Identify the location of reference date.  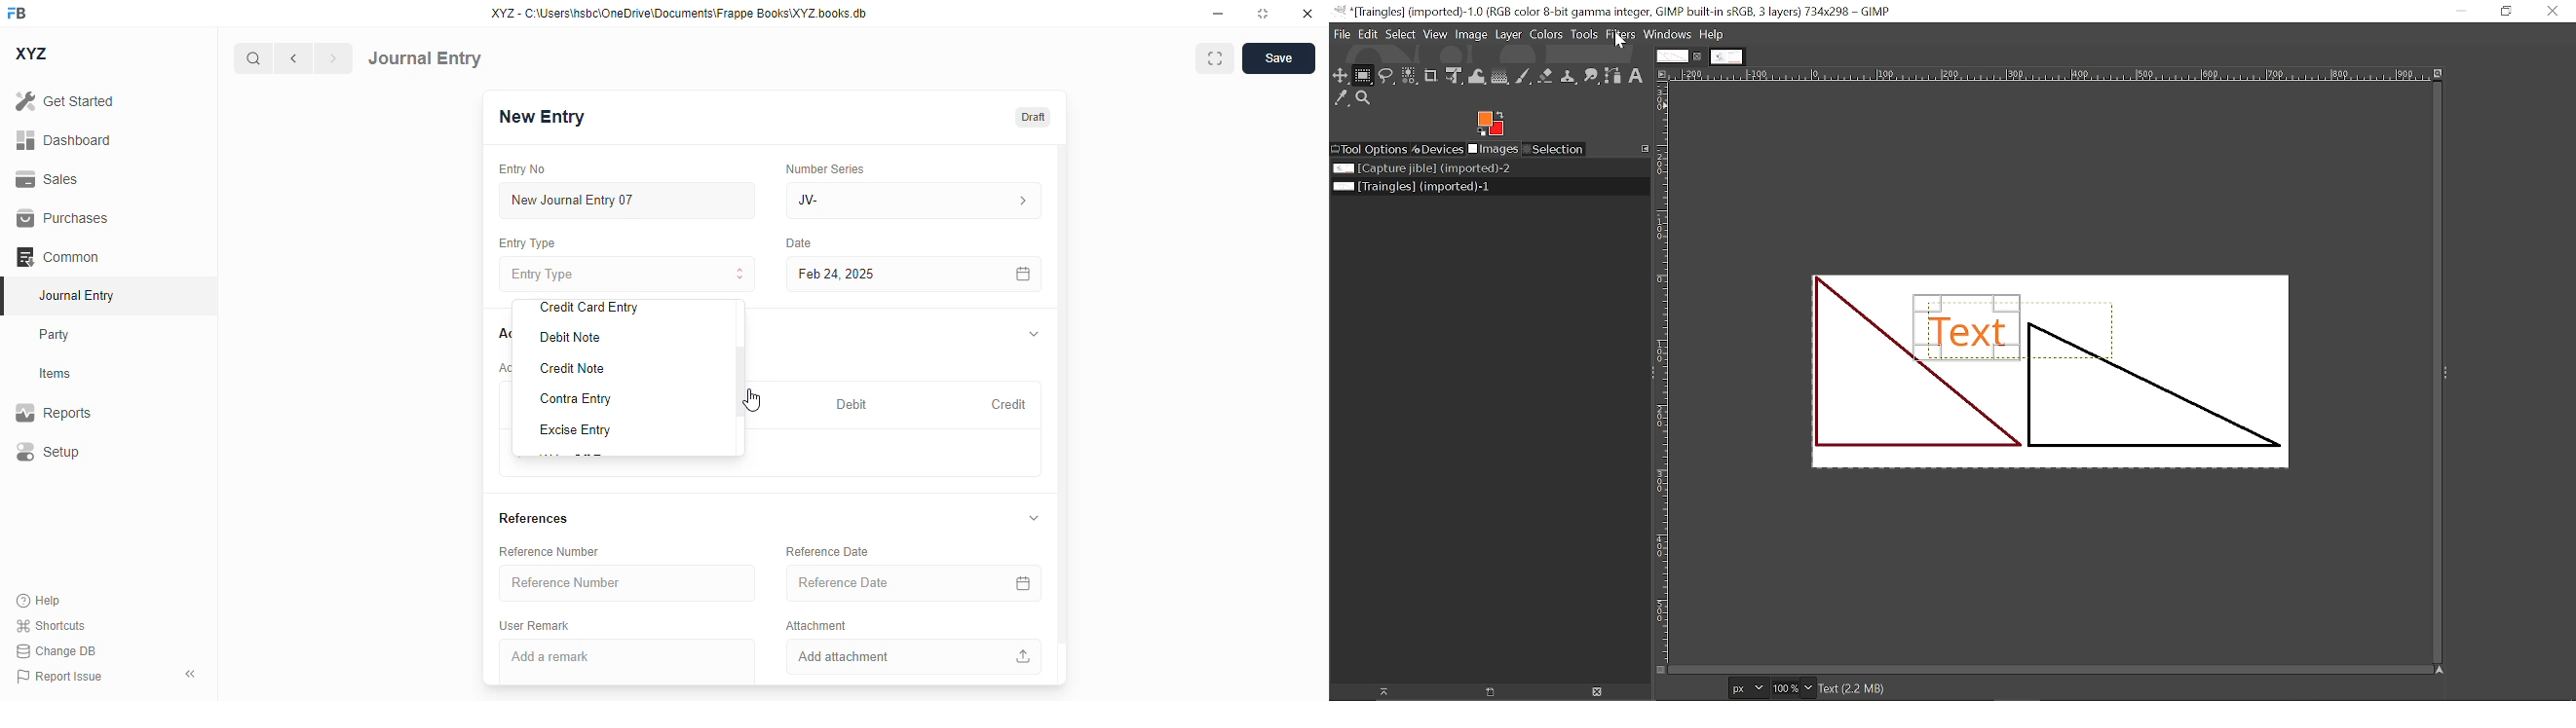
(828, 551).